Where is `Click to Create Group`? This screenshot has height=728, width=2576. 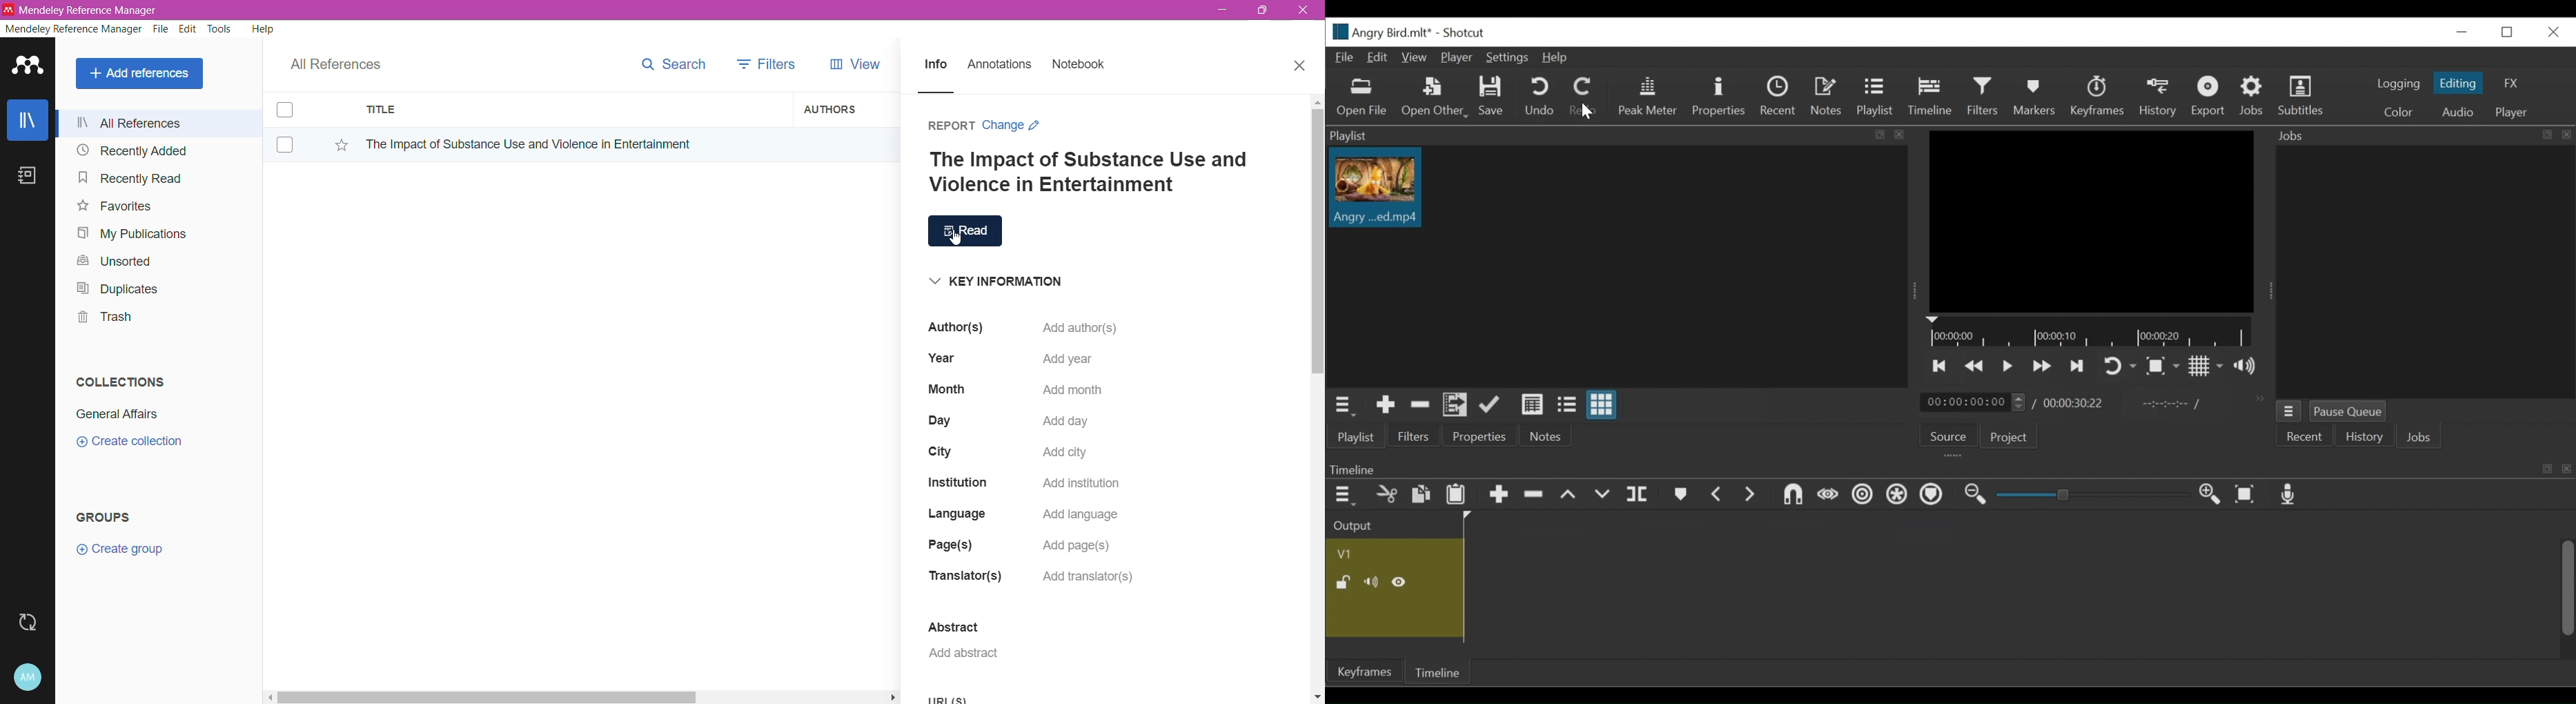
Click to Create Group is located at coordinates (123, 548).